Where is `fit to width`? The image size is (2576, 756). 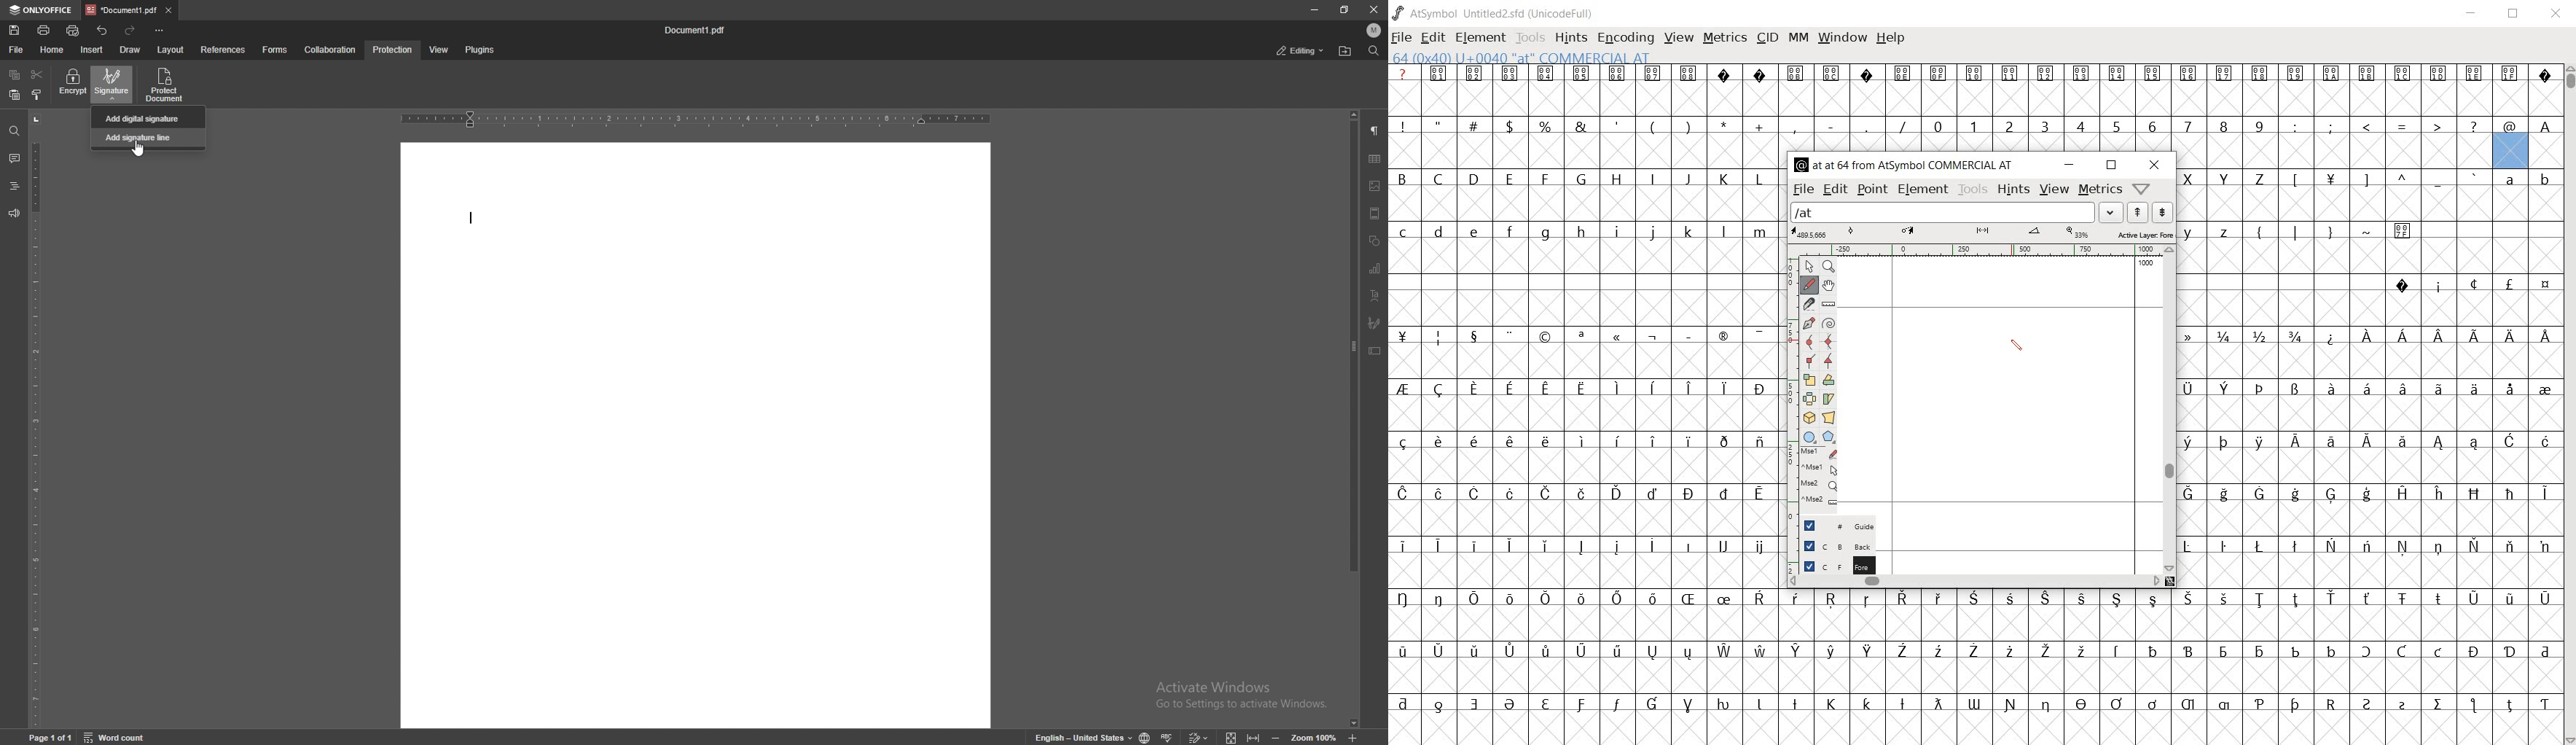 fit to width is located at coordinates (1255, 735).